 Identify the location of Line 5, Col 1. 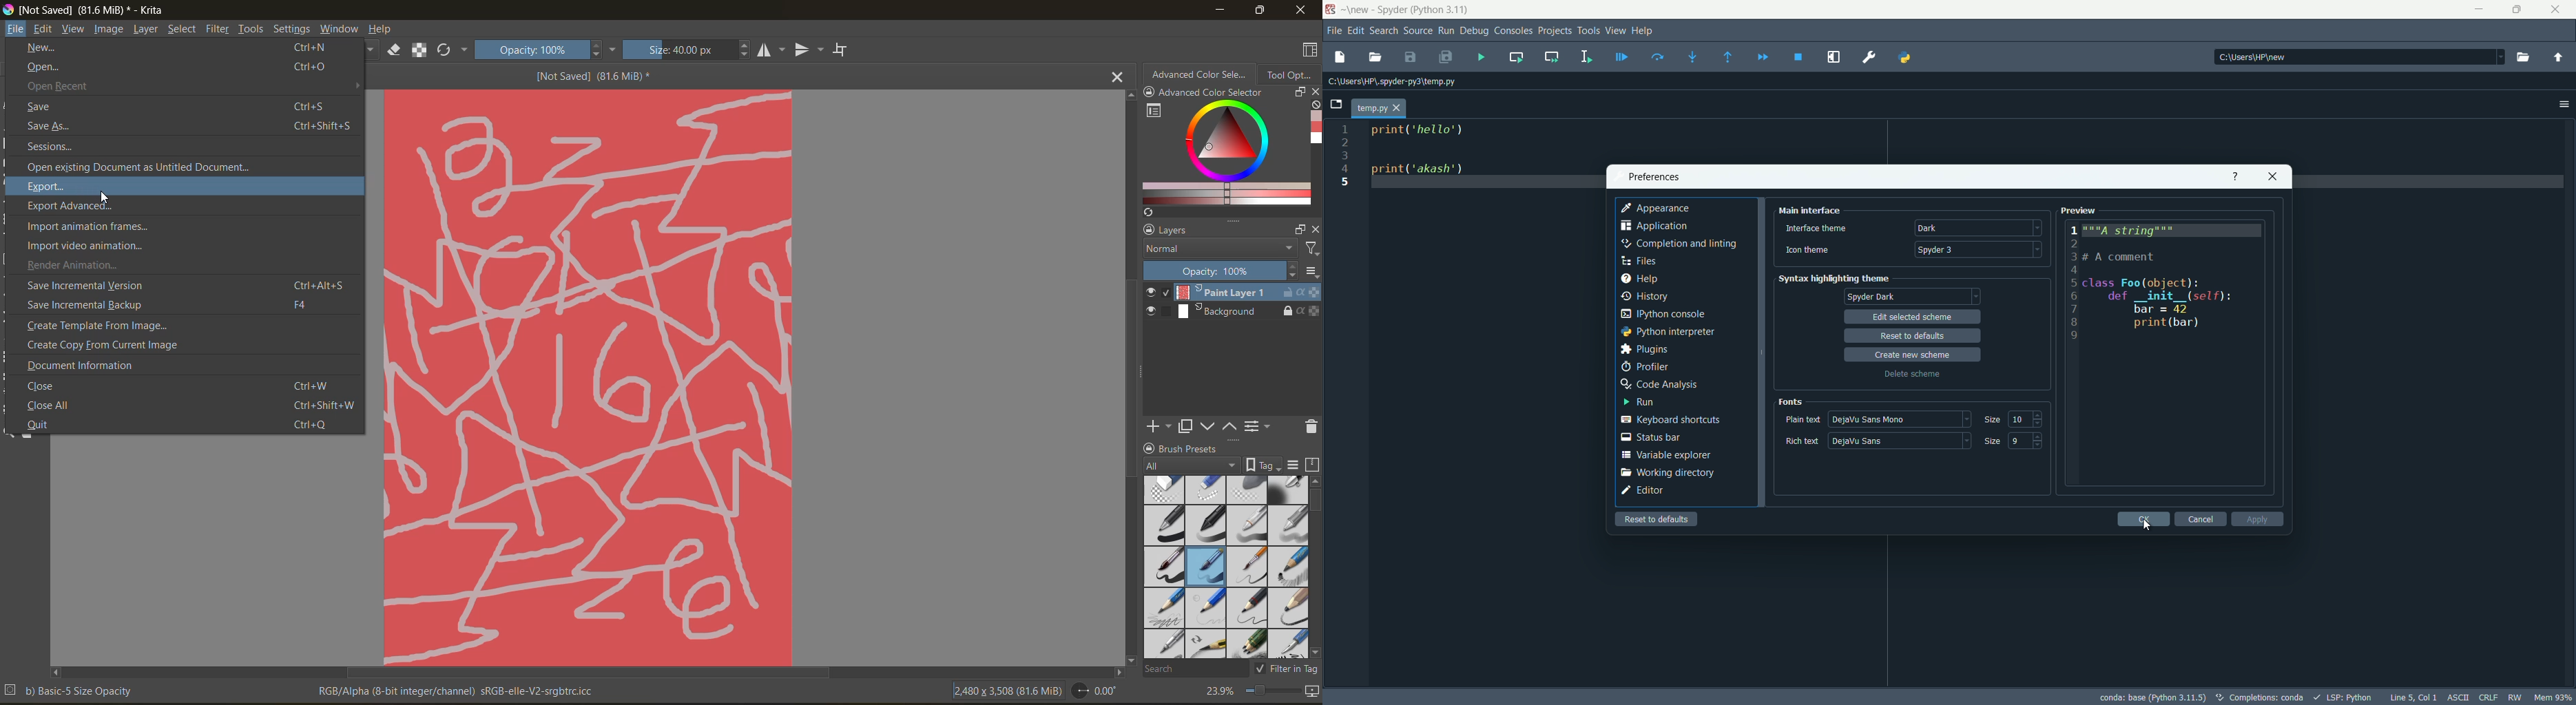
(2416, 697).